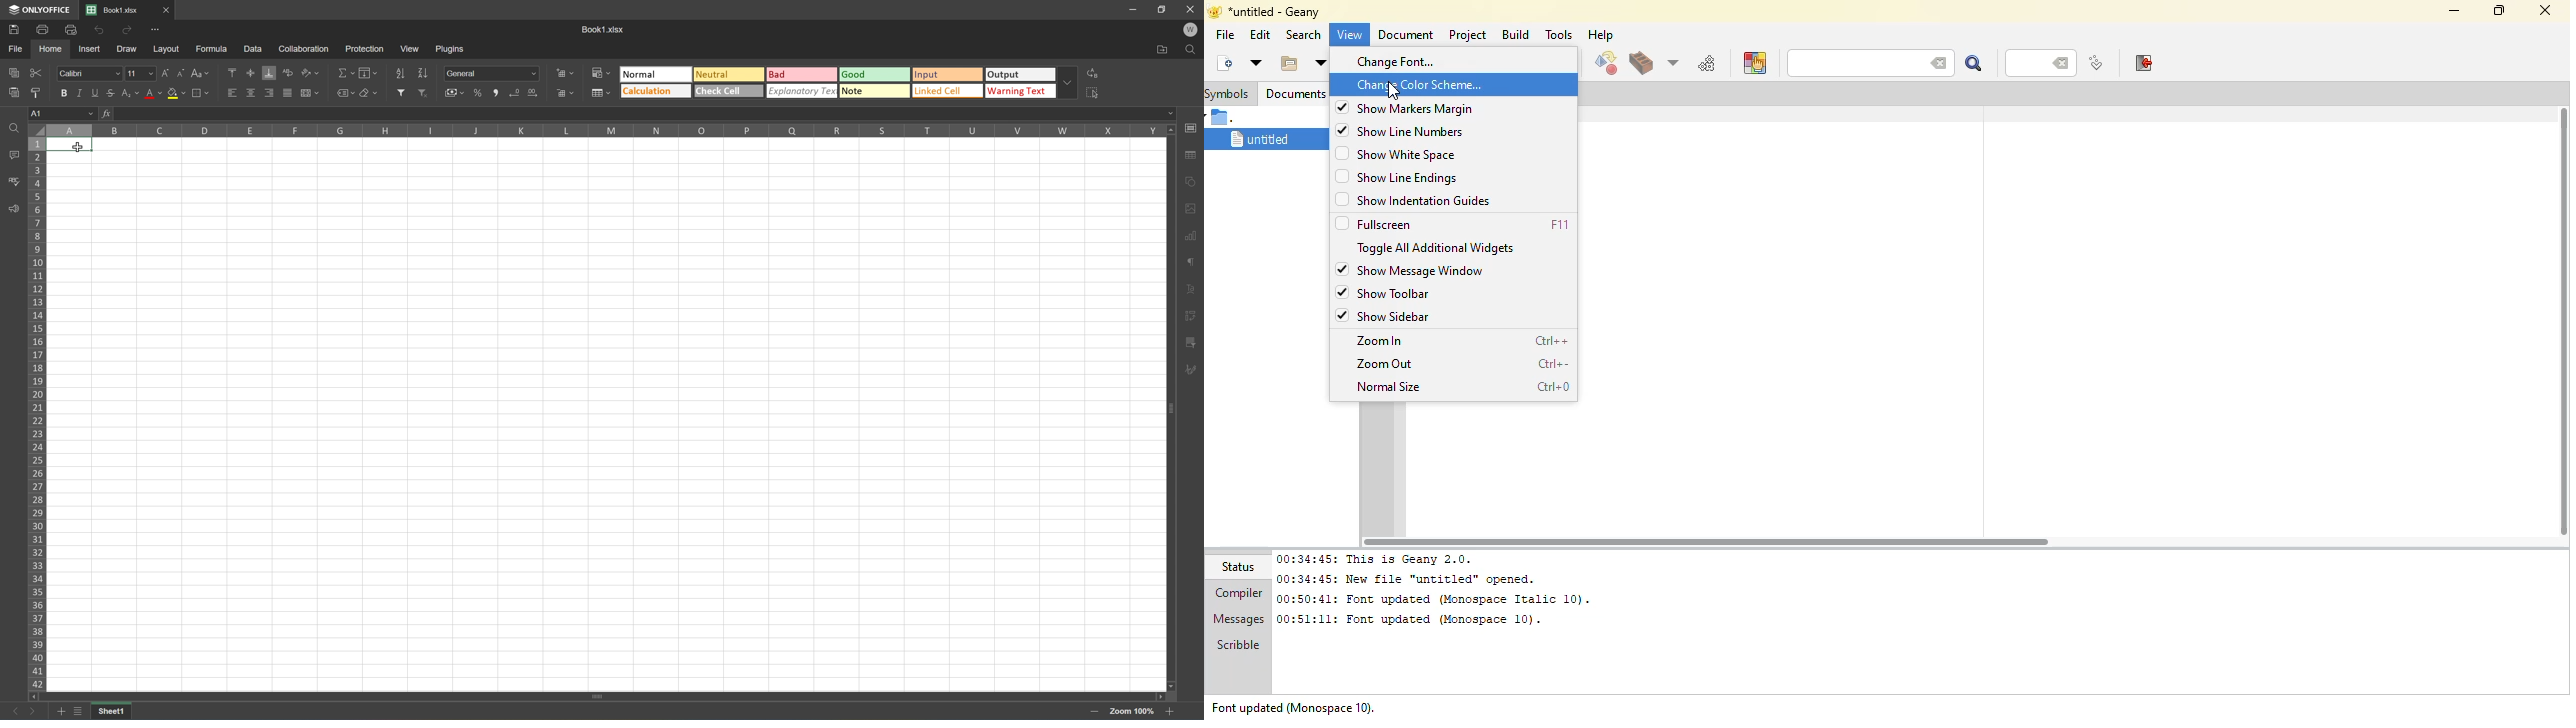 The width and height of the screenshot is (2576, 728). I want to click on Feedback and support, so click(14, 209).